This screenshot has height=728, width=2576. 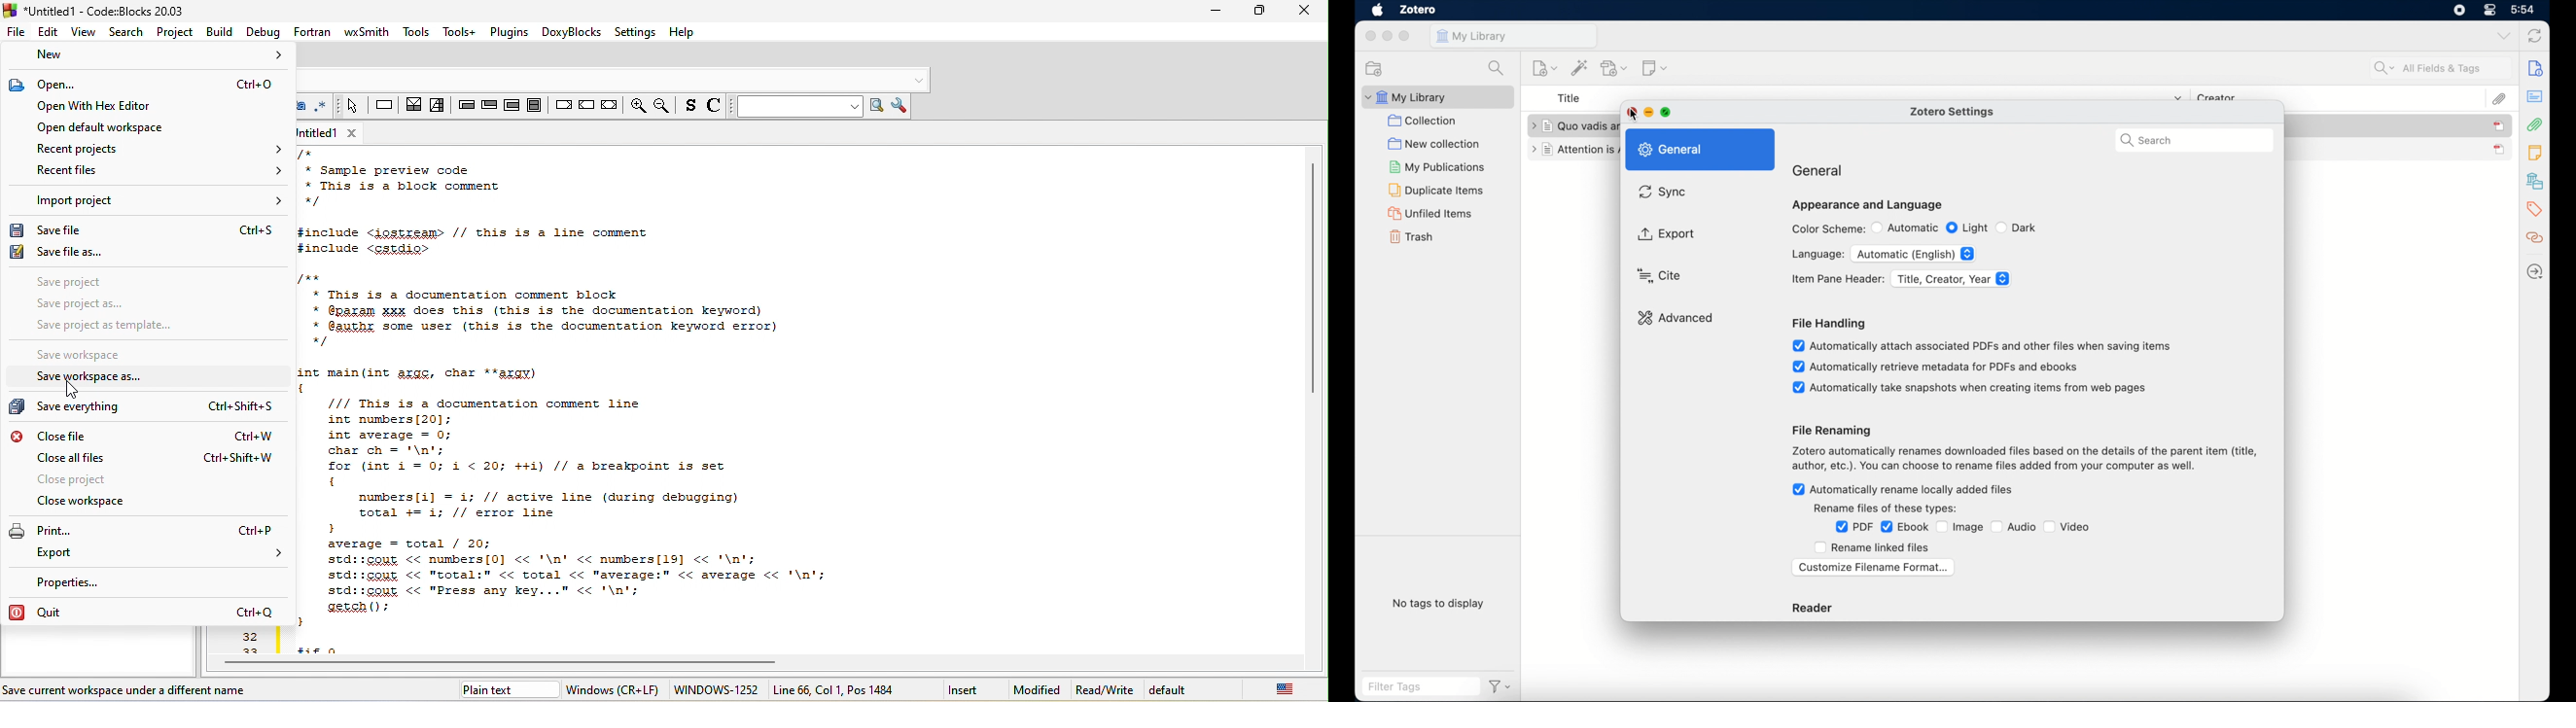 What do you see at coordinates (47, 33) in the screenshot?
I see `edit` at bounding box center [47, 33].